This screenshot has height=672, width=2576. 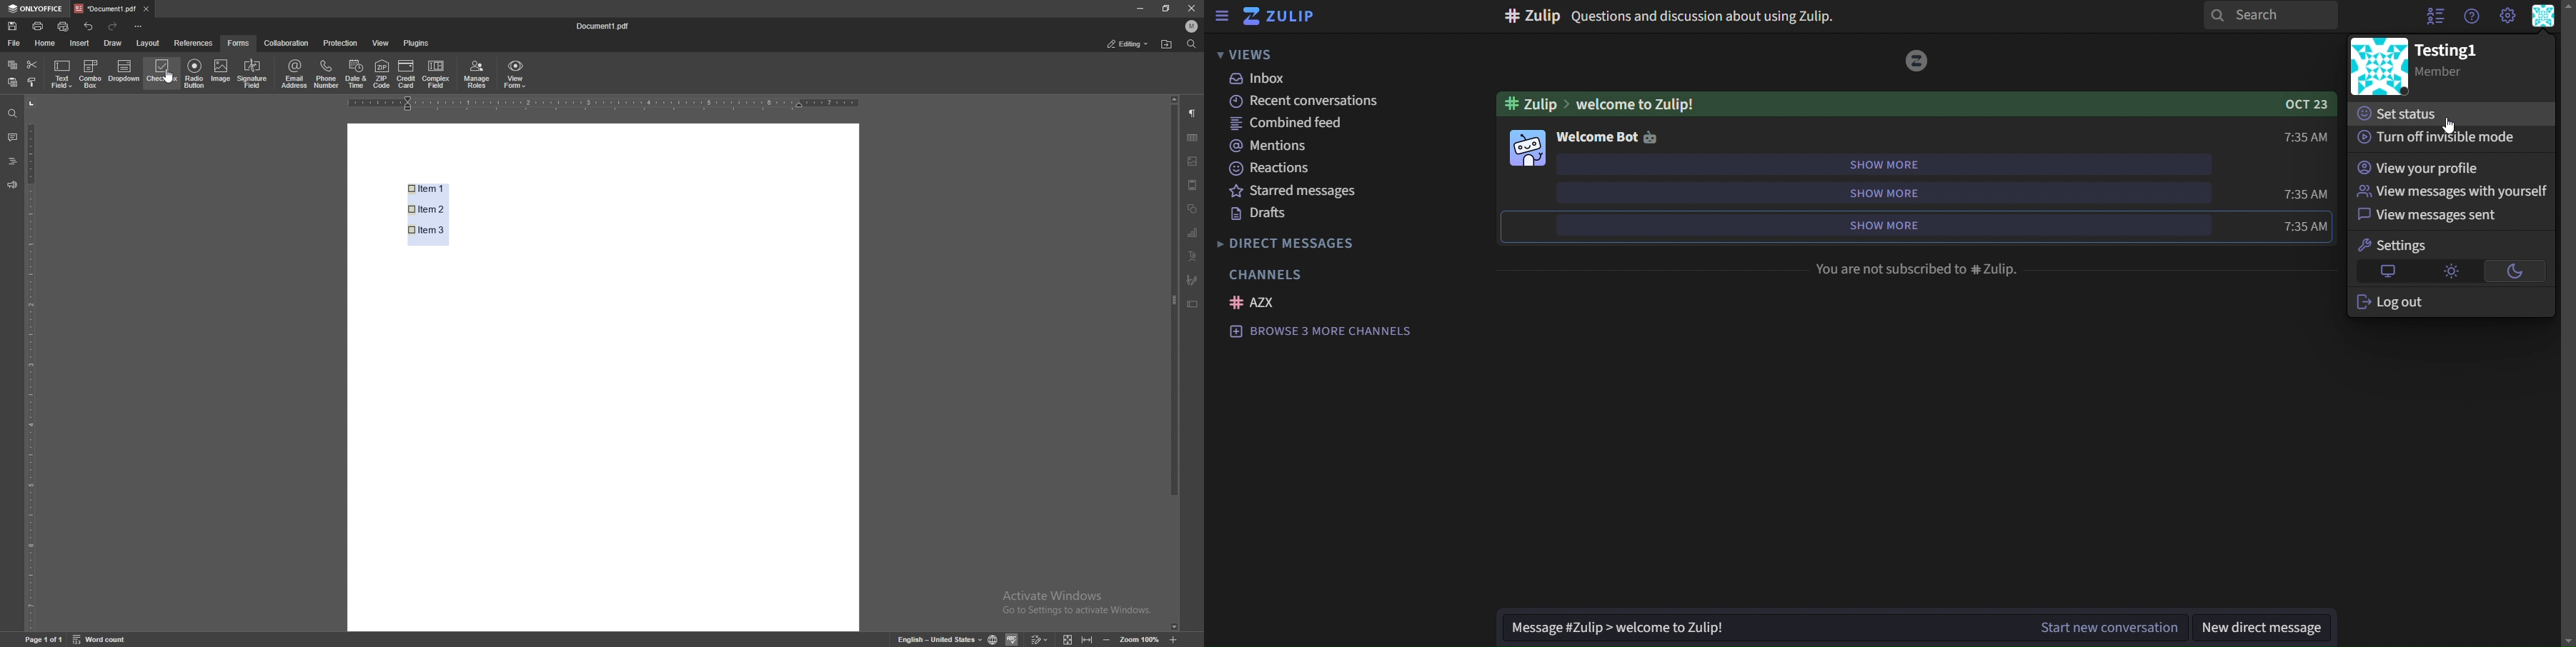 What do you see at coordinates (1606, 137) in the screenshot?
I see `welcome bot` at bounding box center [1606, 137].